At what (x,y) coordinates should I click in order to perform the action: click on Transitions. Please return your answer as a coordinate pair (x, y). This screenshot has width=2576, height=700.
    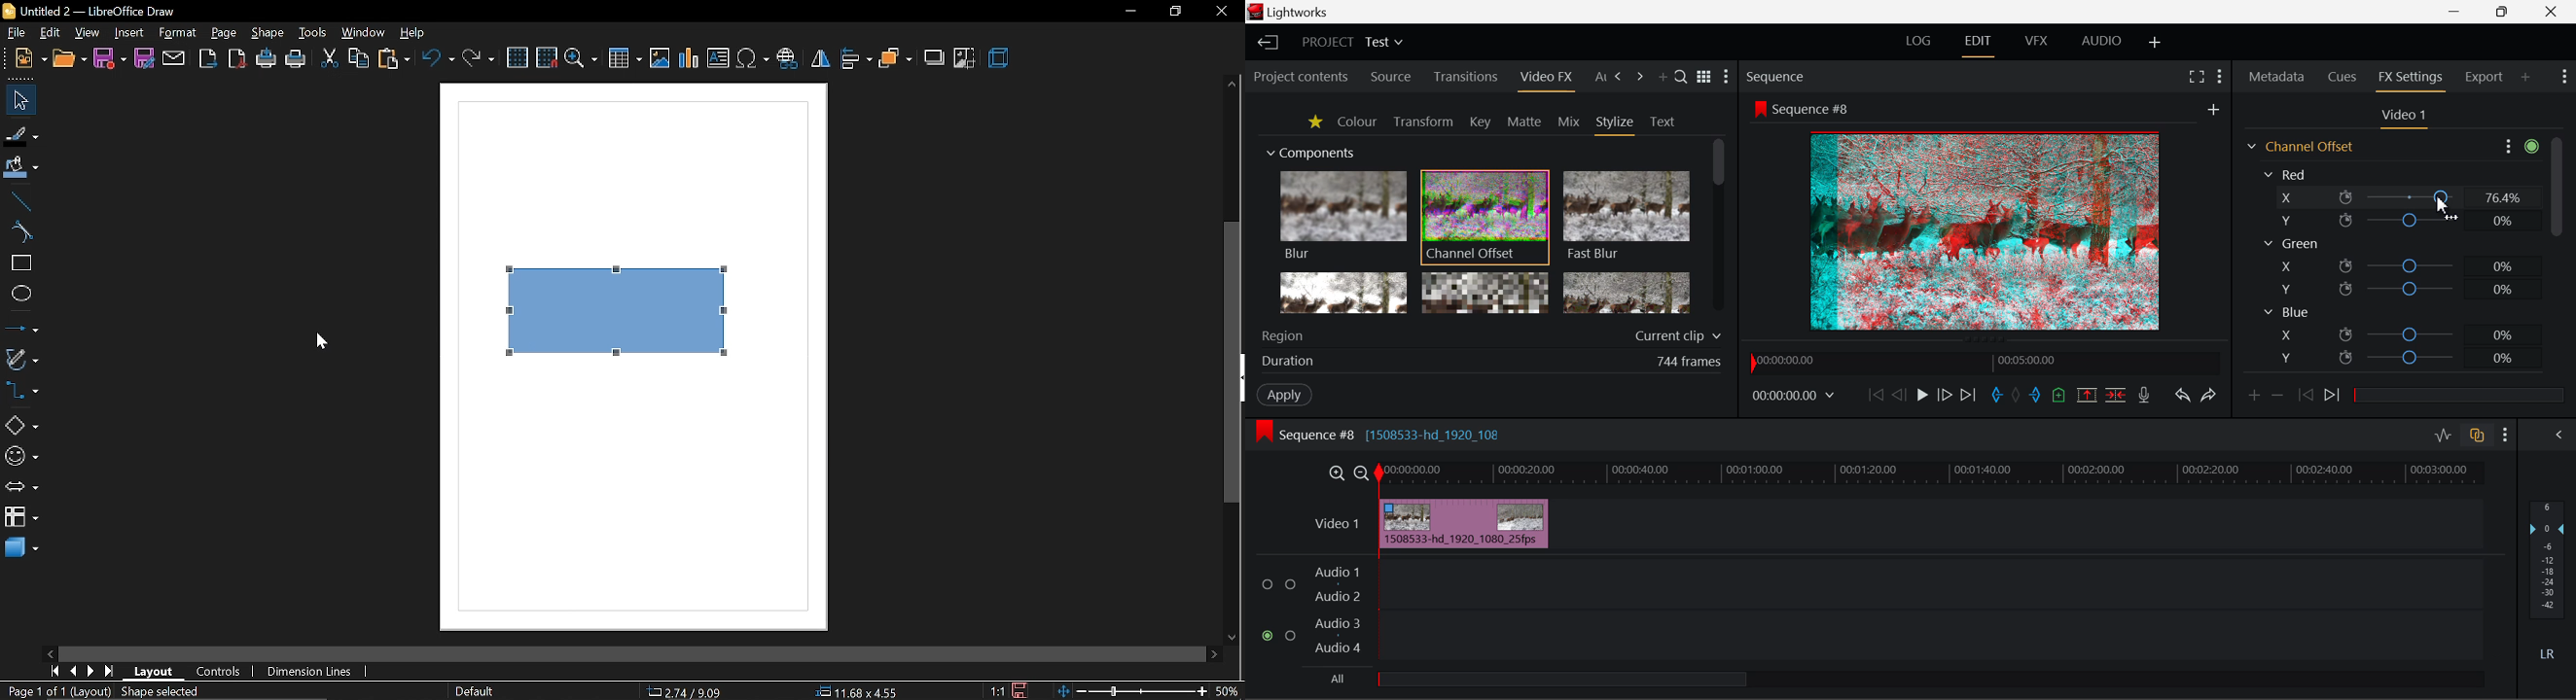
    Looking at the image, I should click on (1464, 76).